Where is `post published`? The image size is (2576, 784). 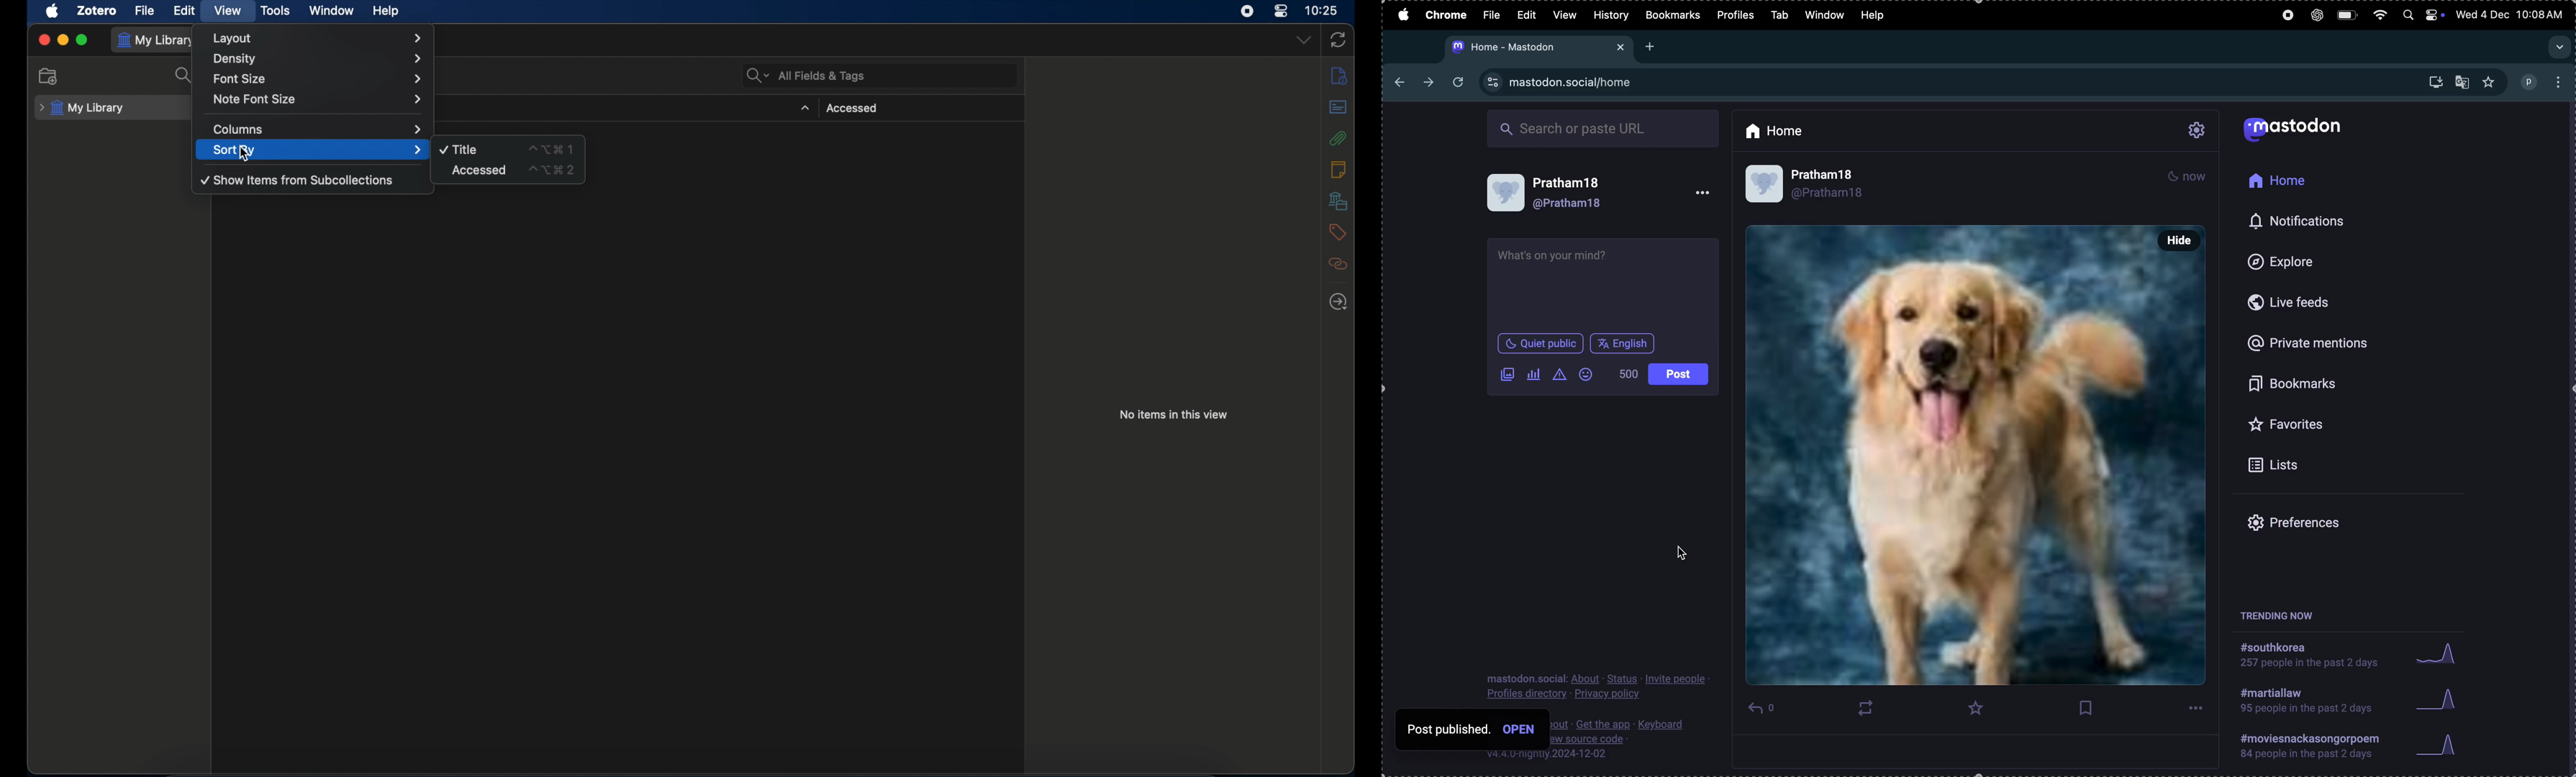
post published is located at coordinates (1447, 727).